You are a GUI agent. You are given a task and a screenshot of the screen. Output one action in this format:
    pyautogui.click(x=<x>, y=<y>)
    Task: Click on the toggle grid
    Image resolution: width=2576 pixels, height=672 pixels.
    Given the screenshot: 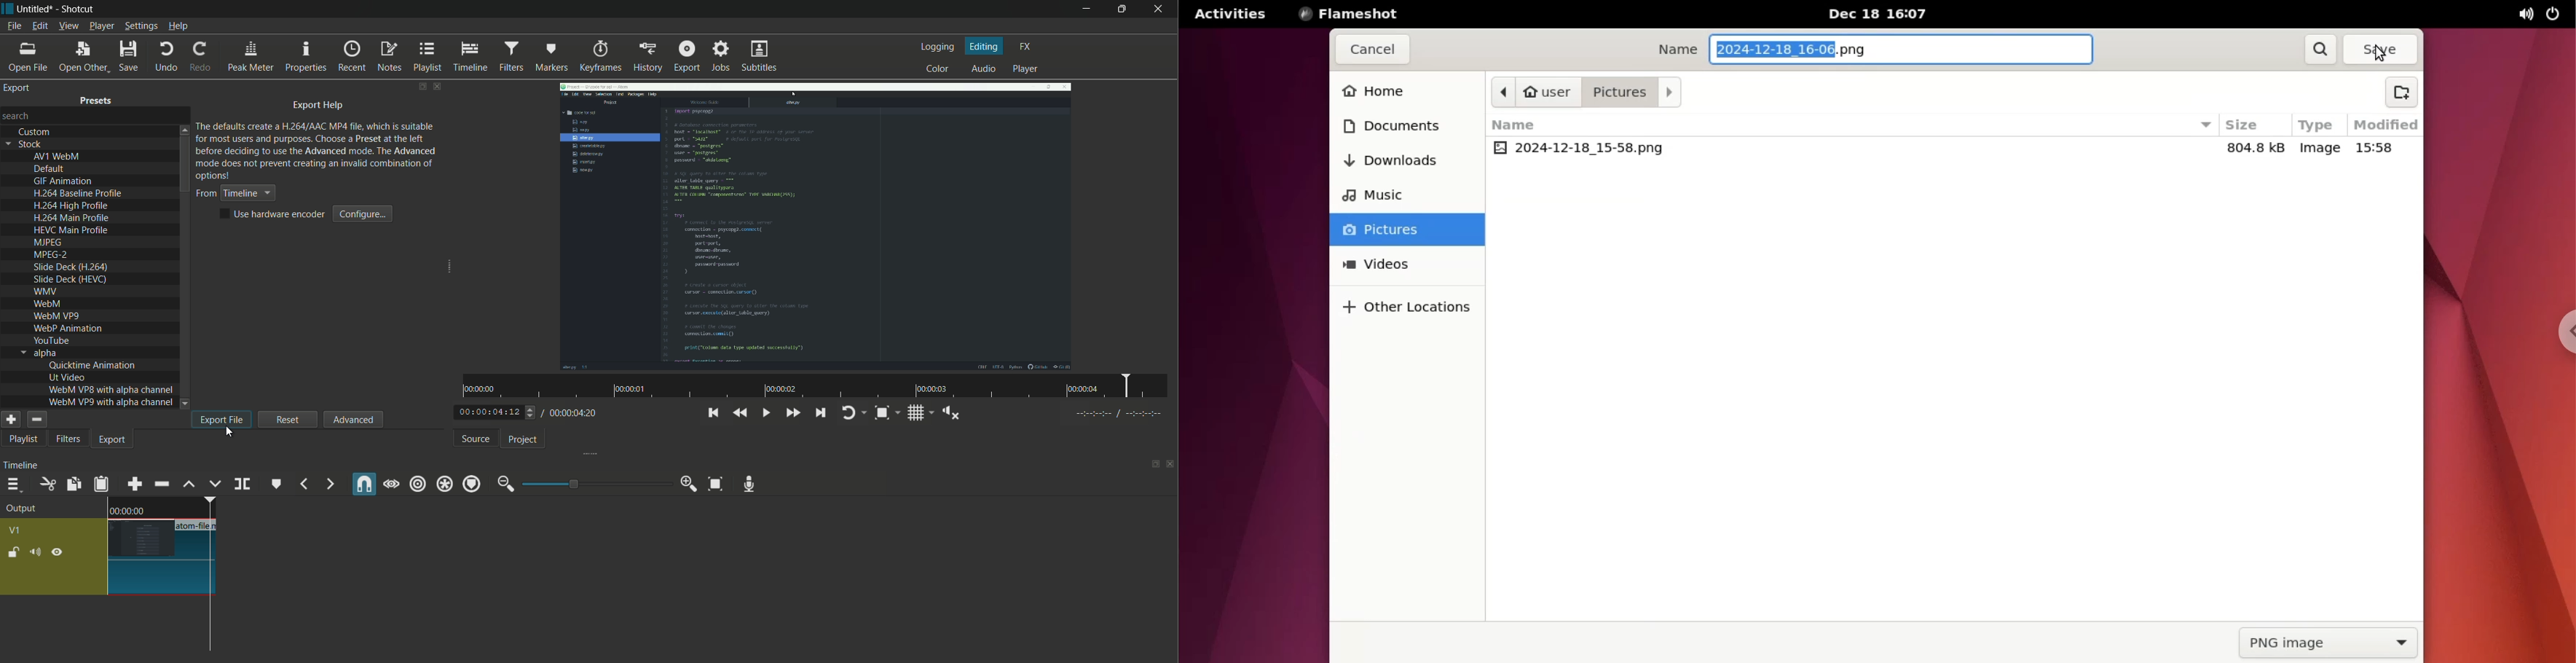 What is the action you would take?
    pyautogui.click(x=916, y=414)
    